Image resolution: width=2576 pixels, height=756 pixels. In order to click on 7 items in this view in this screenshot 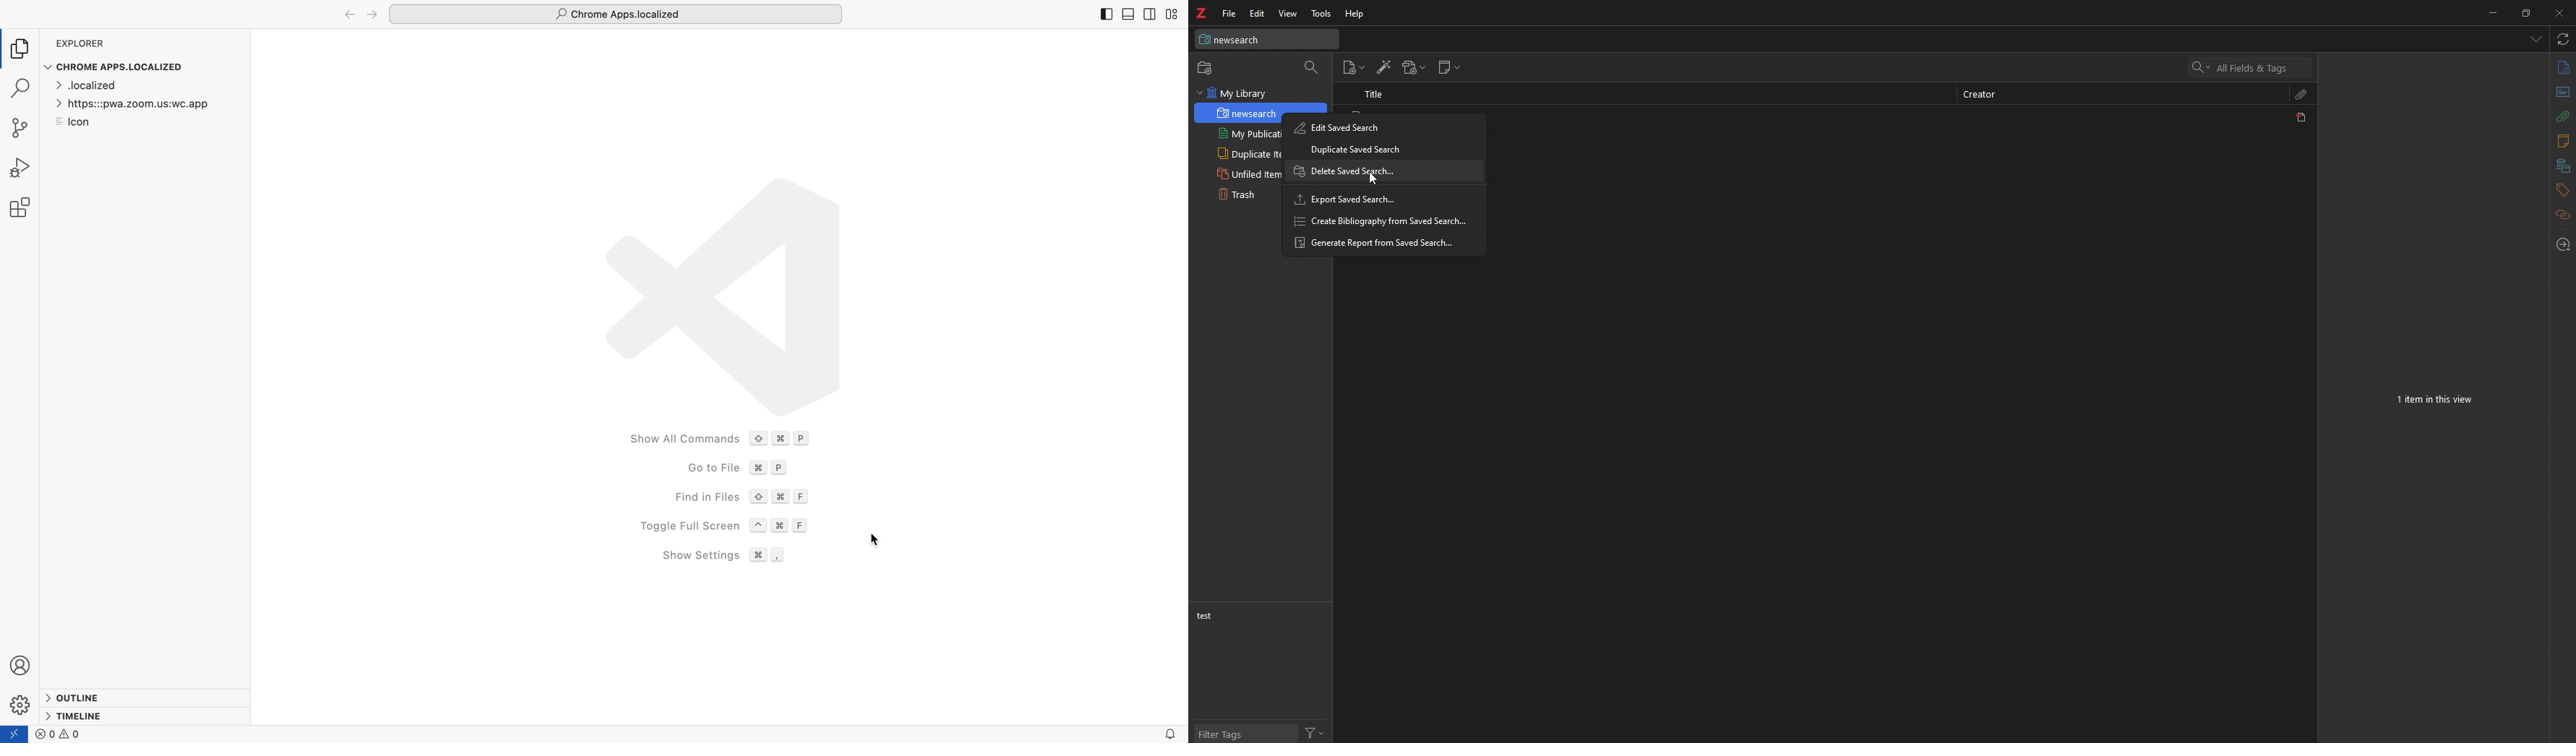, I will do `click(2434, 398)`.